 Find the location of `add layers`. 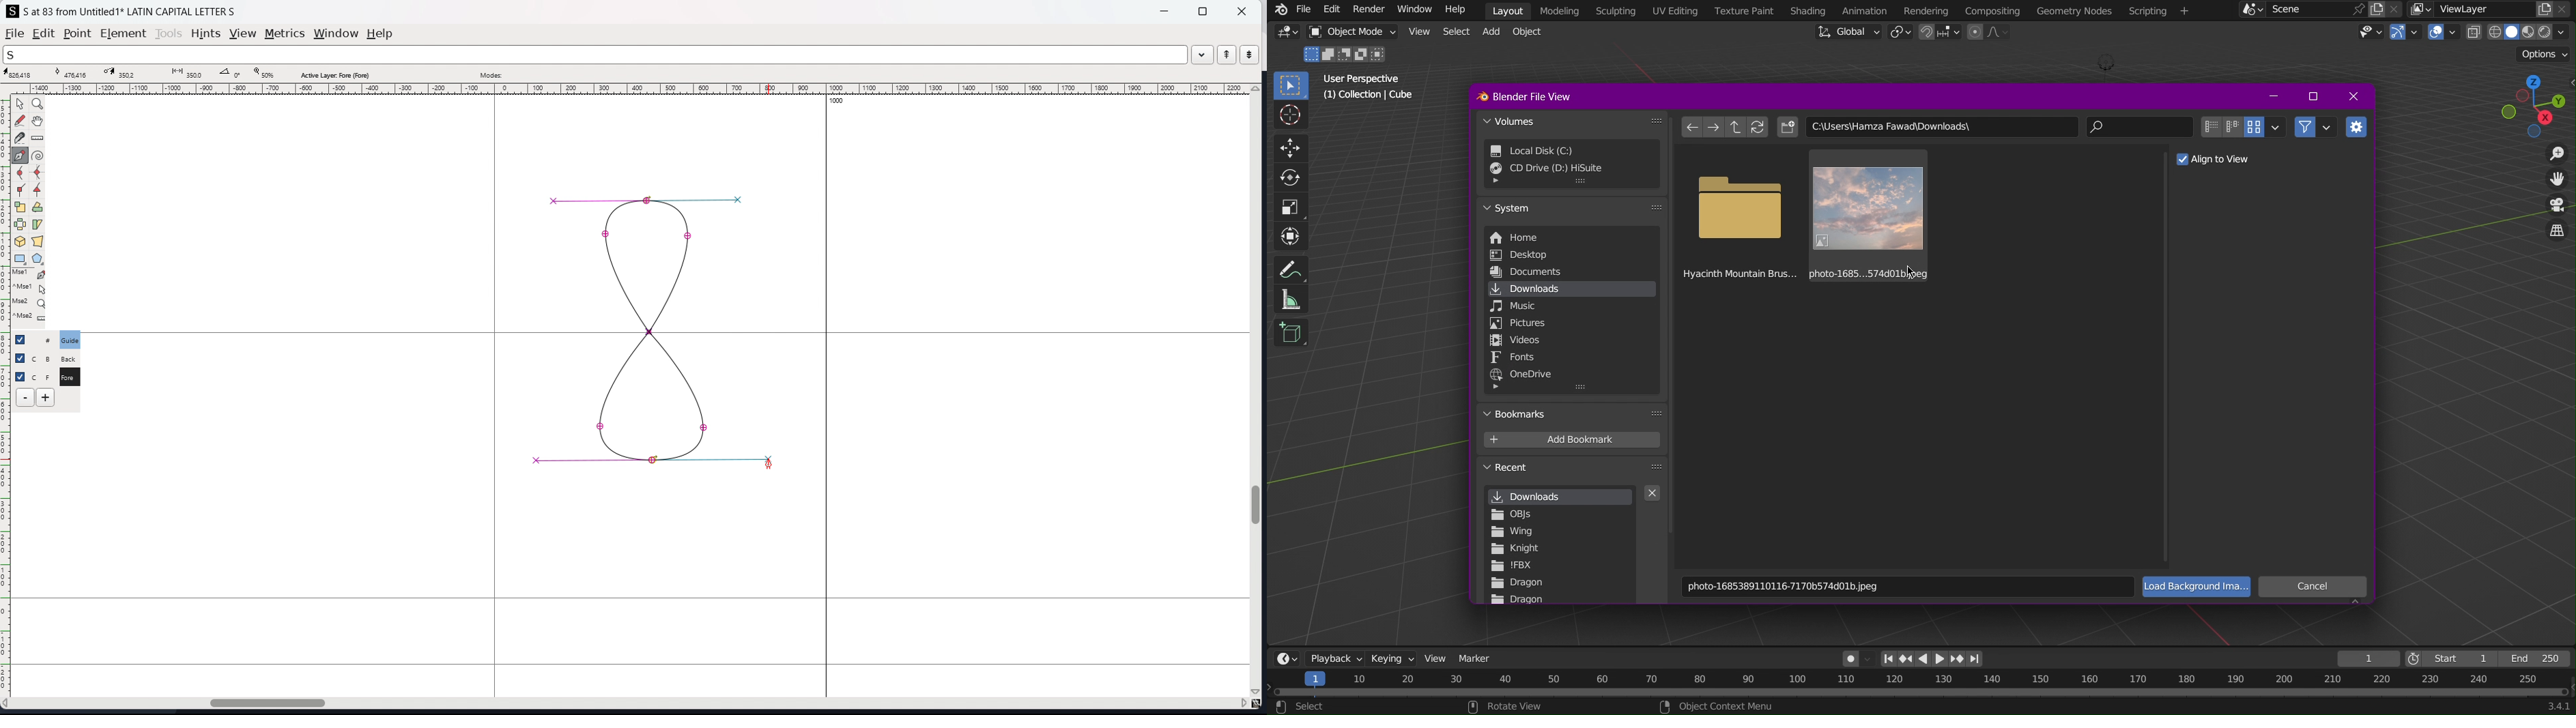

add layers is located at coordinates (45, 397).